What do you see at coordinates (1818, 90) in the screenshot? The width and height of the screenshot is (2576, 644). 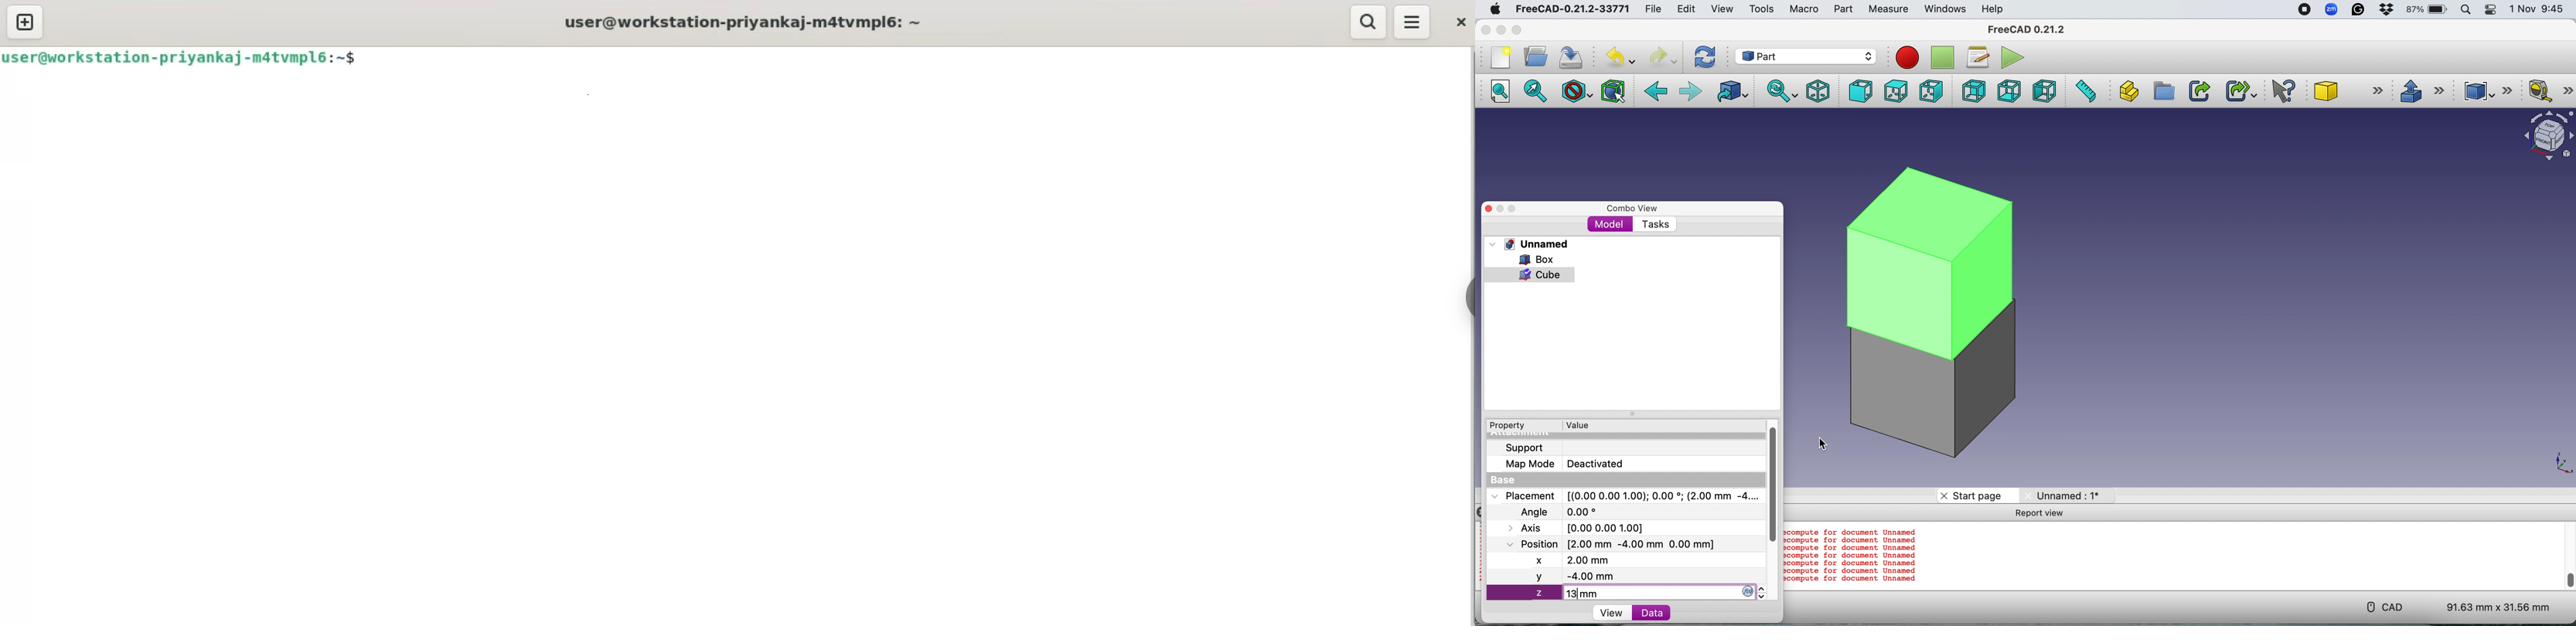 I see `Isometric` at bounding box center [1818, 90].